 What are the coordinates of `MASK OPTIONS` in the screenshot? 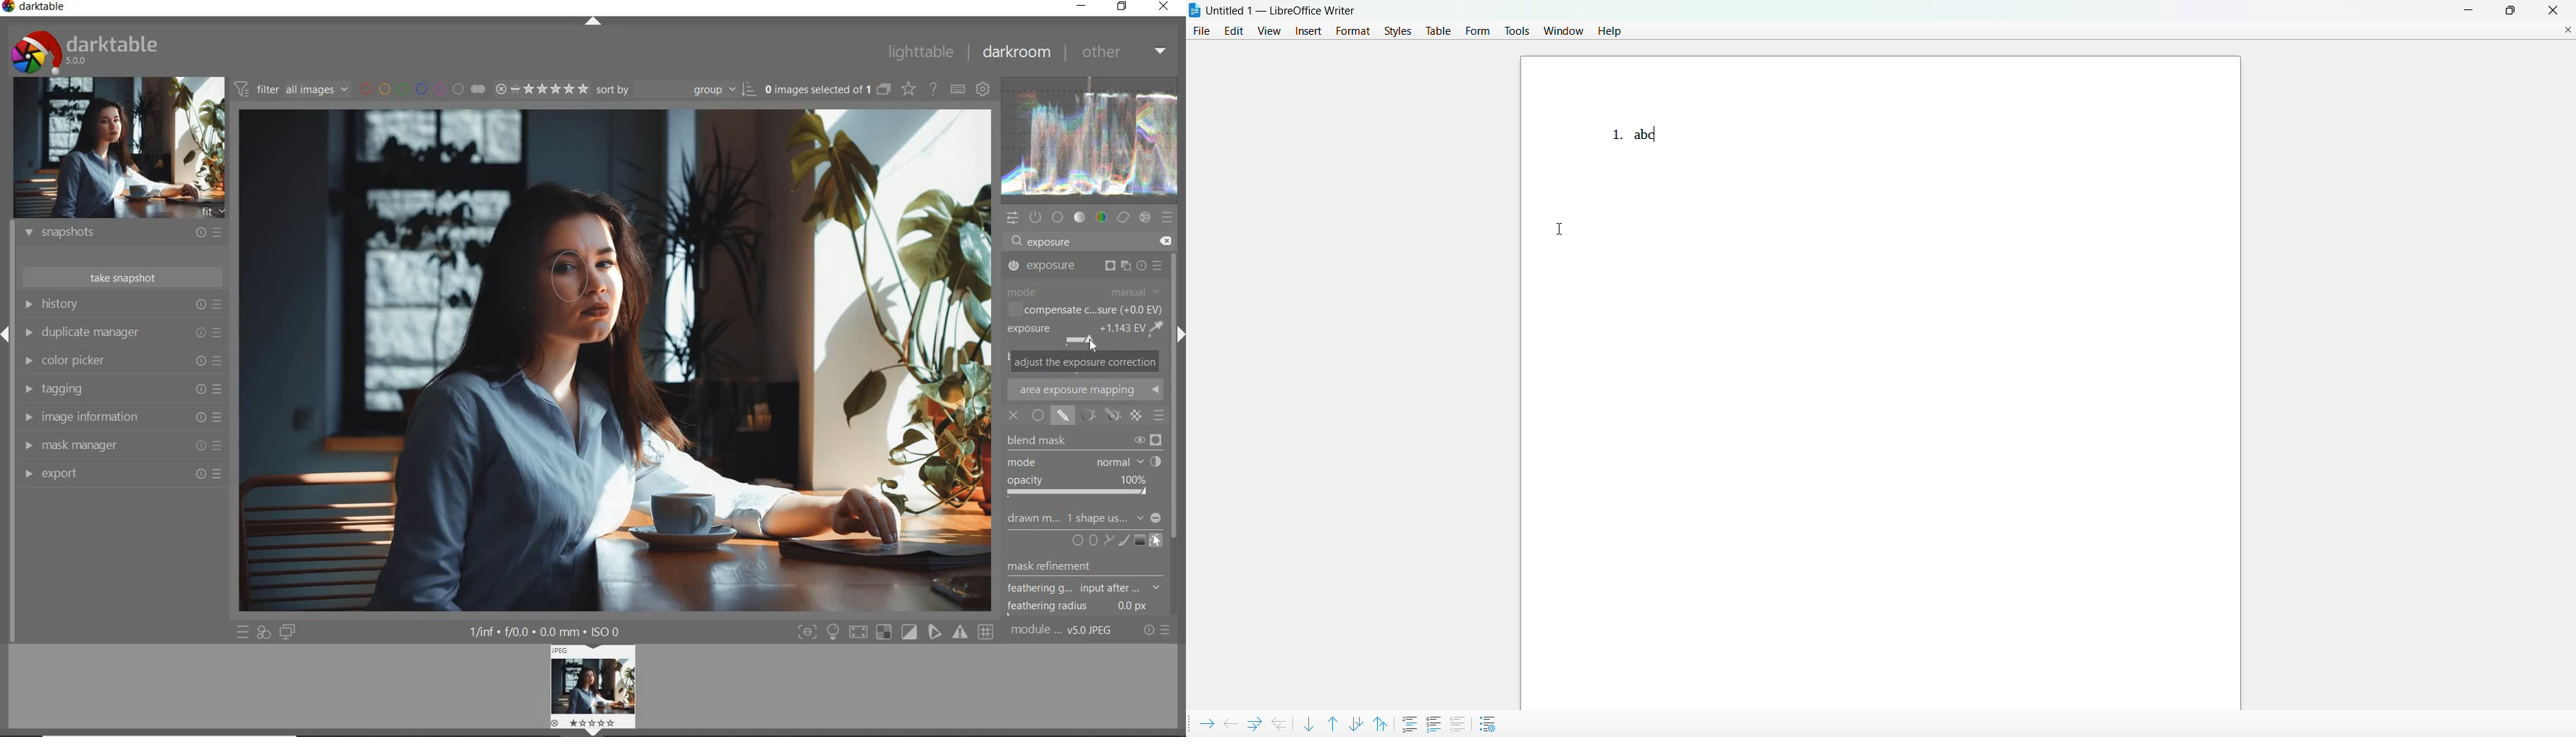 It's located at (1096, 415).